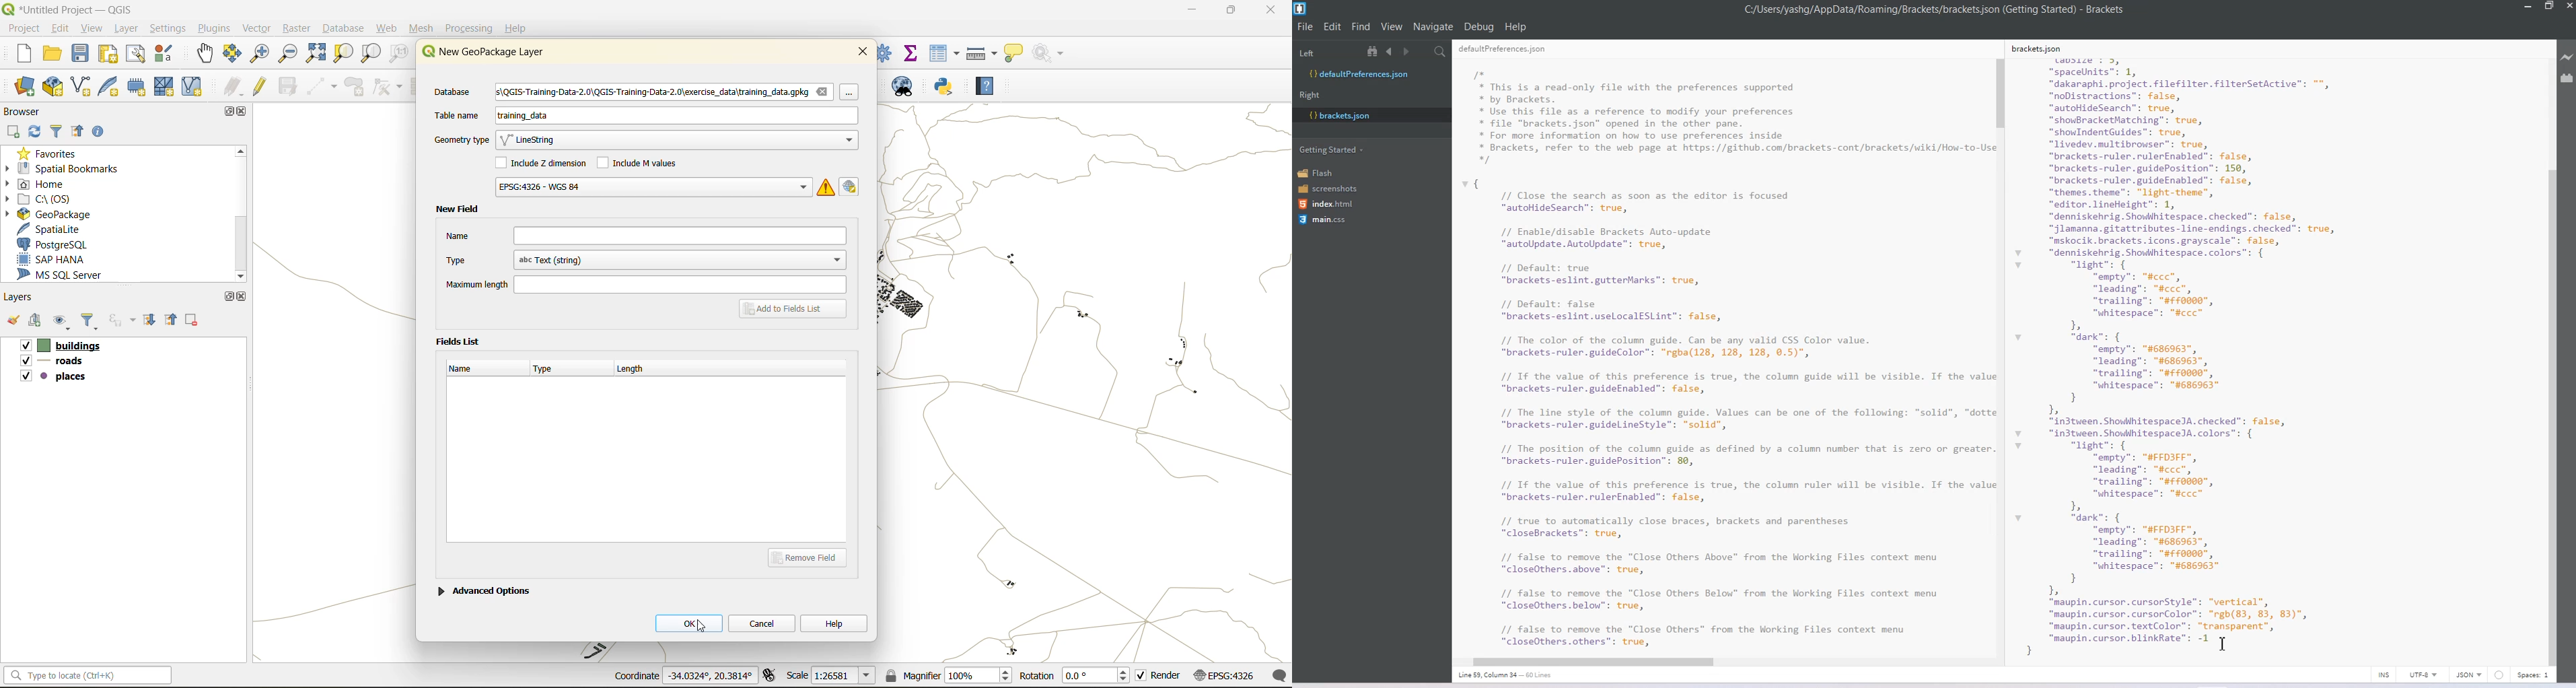 This screenshot has height=700, width=2576. Describe the element at coordinates (1159, 678) in the screenshot. I see `render` at that location.